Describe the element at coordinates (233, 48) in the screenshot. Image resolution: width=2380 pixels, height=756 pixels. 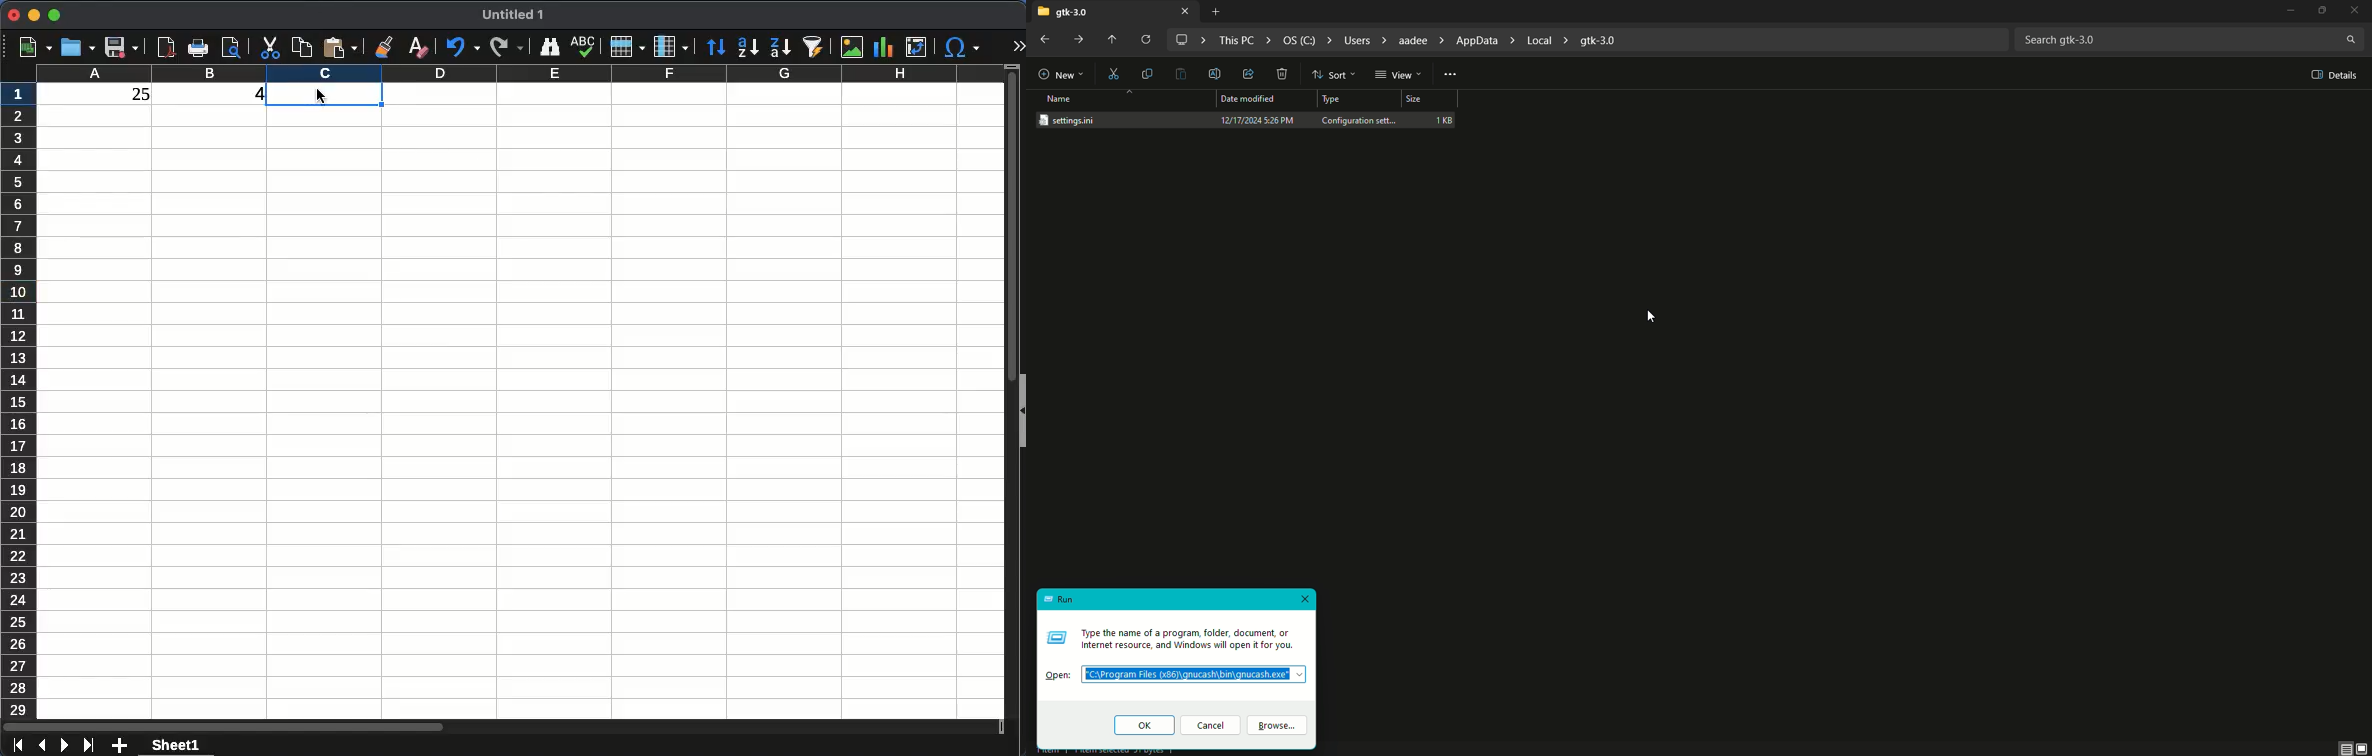
I see `print preview` at that location.